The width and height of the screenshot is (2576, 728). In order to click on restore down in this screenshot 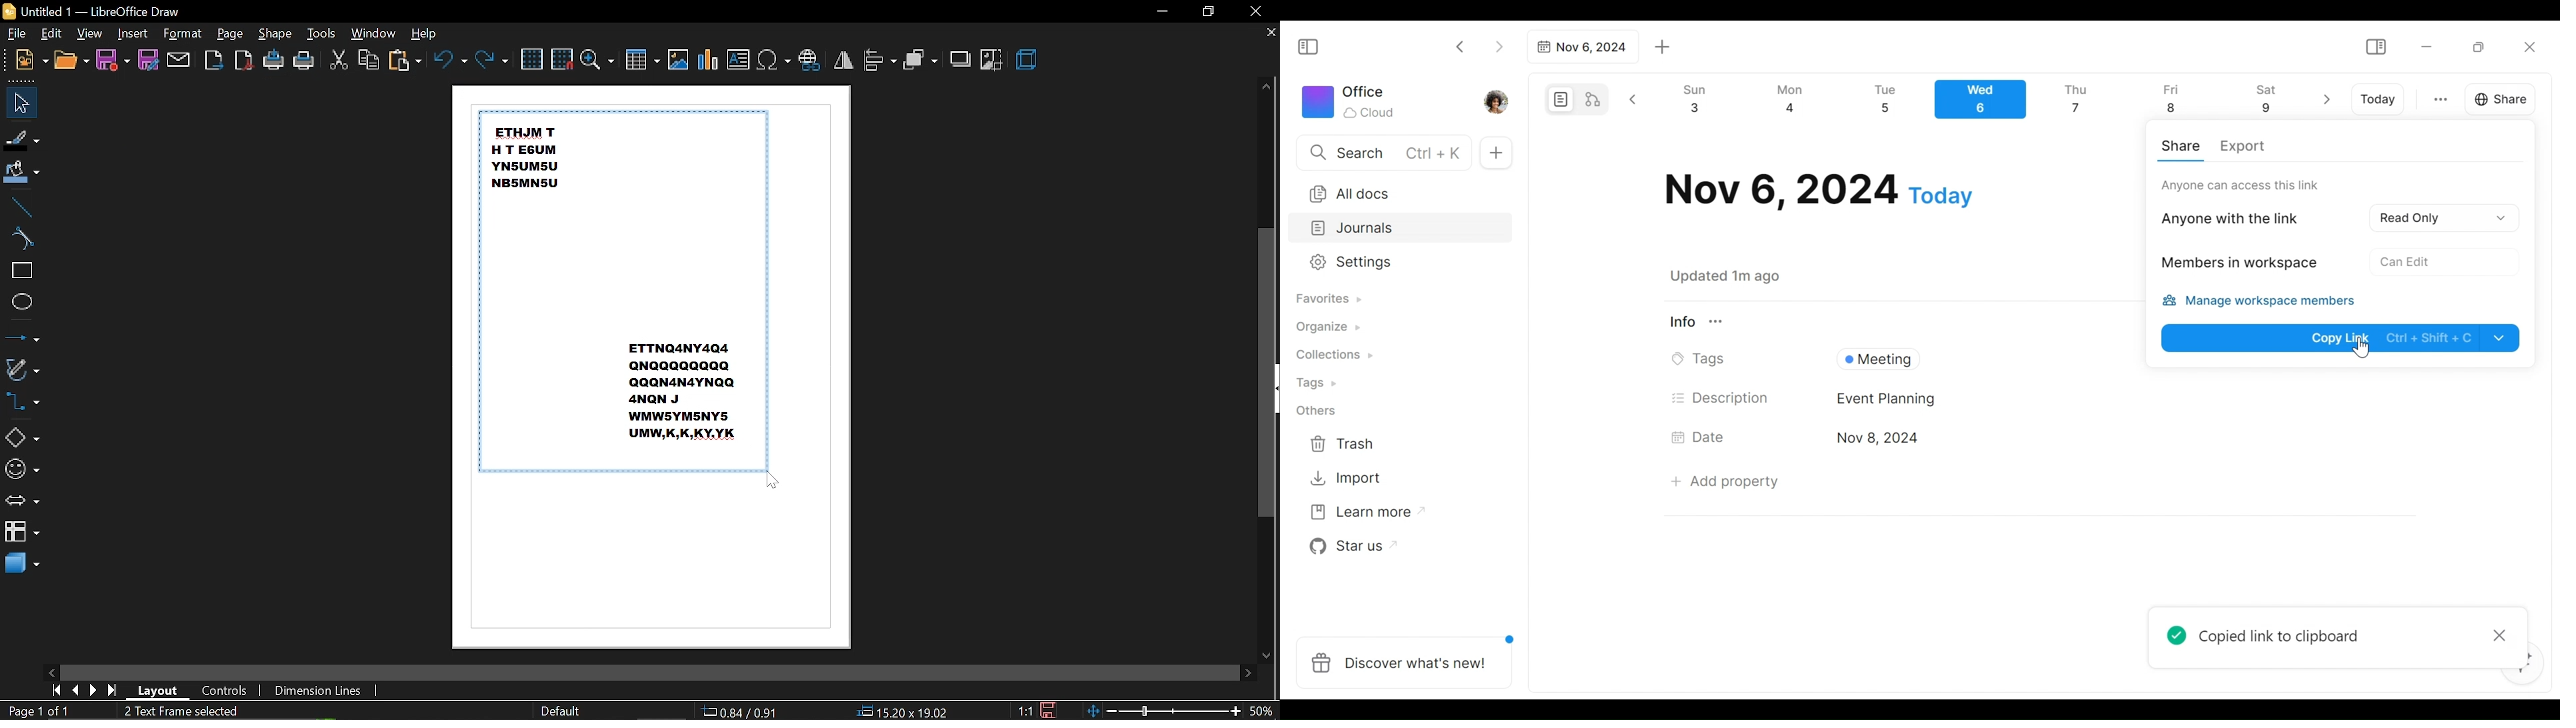, I will do `click(1209, 13)`.